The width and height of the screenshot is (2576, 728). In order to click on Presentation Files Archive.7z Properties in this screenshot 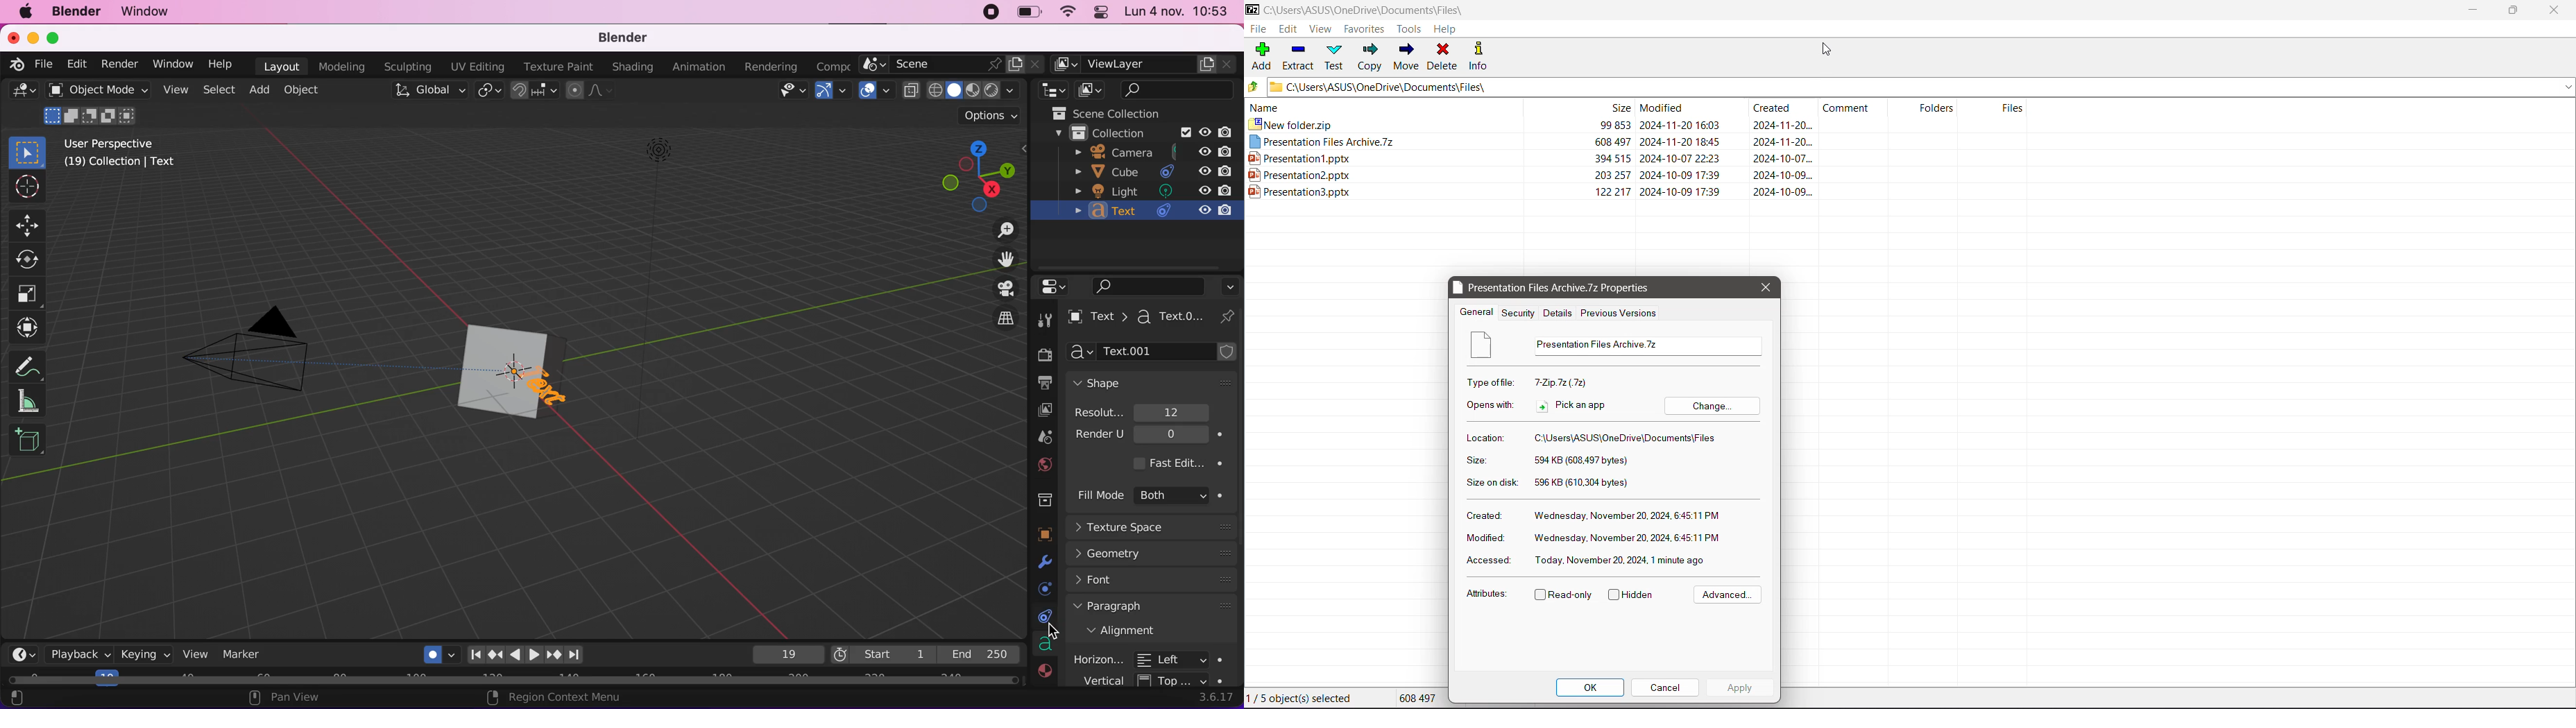, I will do `click(1578, 288)`.